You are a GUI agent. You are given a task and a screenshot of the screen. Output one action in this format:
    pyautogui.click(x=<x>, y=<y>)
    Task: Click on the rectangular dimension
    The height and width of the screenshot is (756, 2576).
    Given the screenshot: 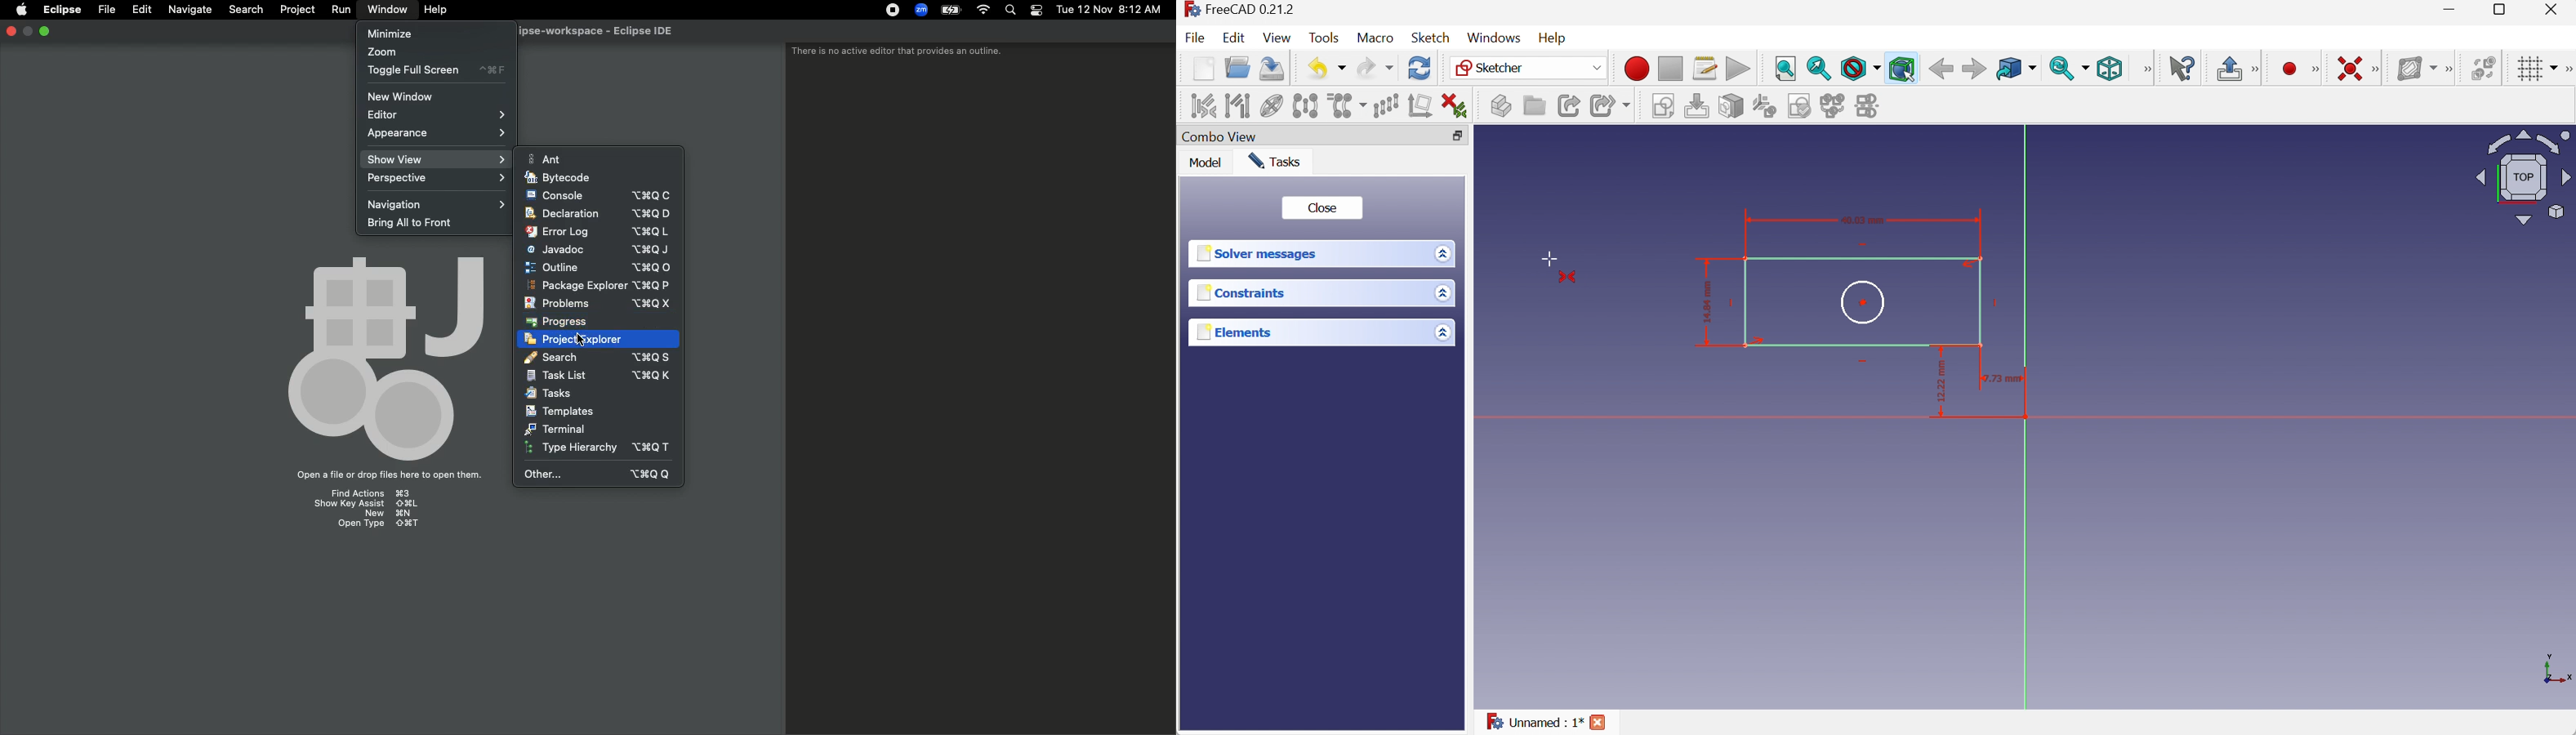 What is the action you would take?
    pyautogui.click(x=1988, y=389)
    